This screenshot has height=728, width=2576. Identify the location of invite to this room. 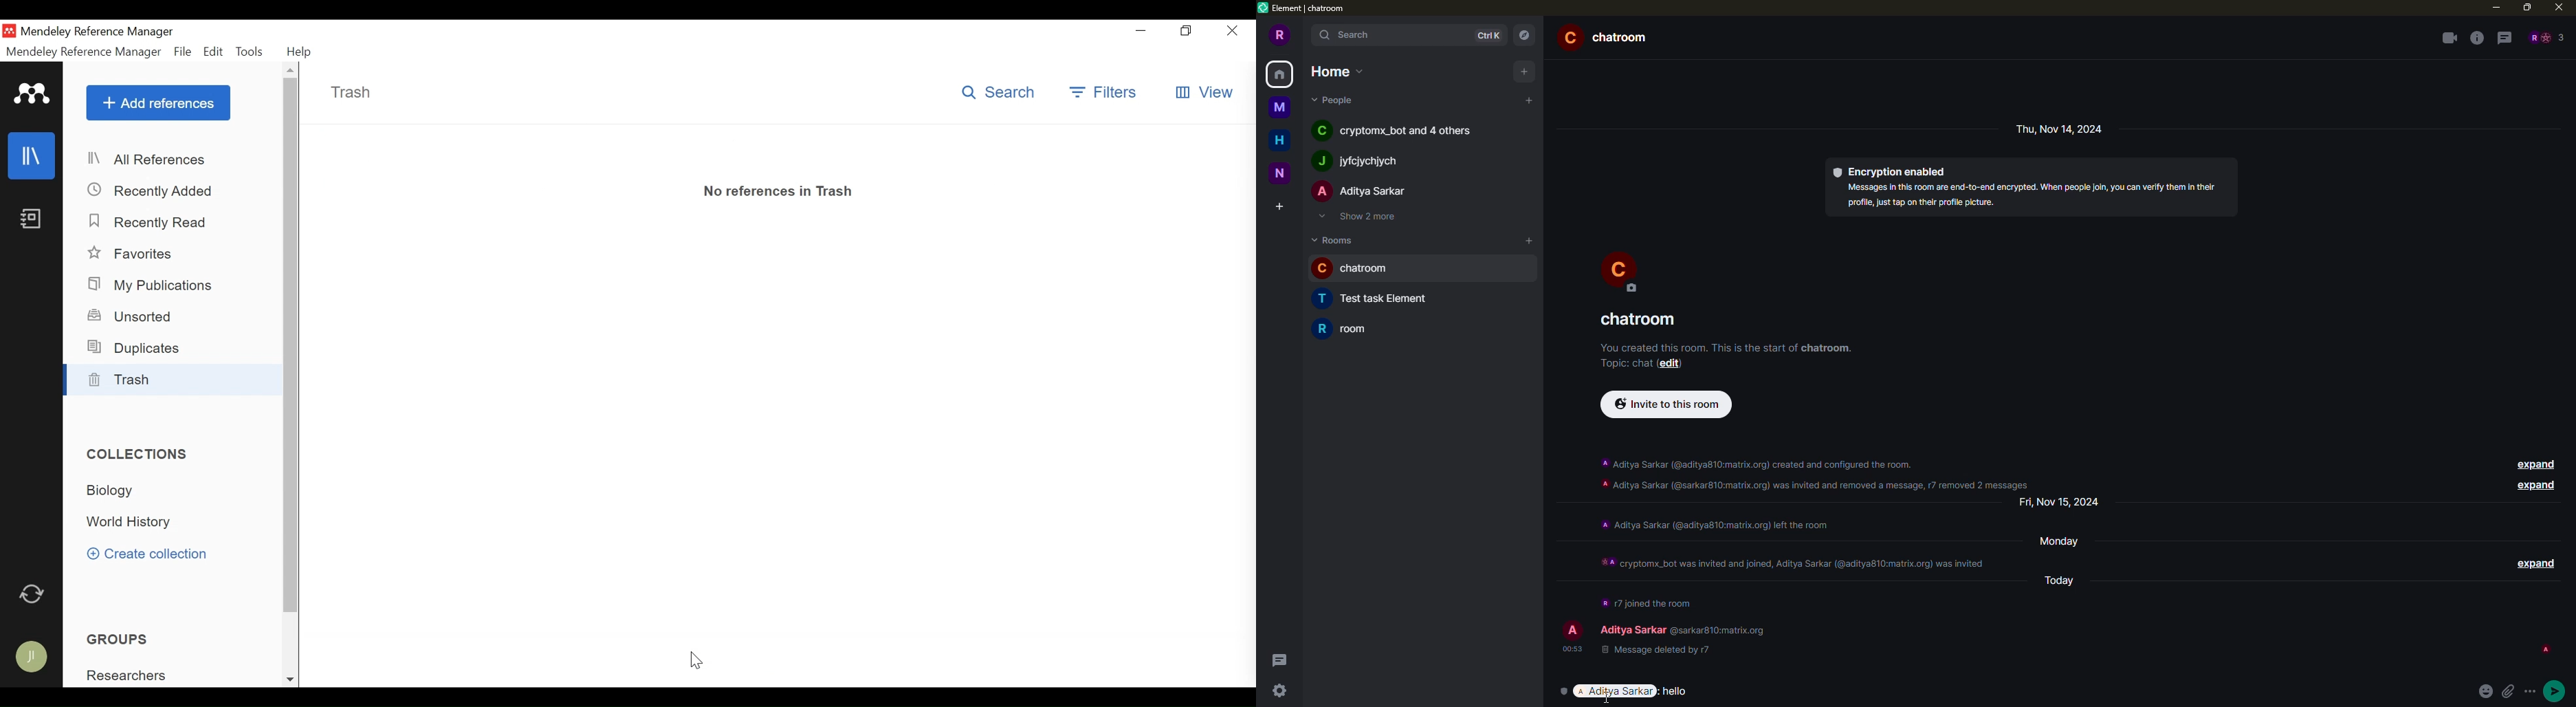
(1666, 404).